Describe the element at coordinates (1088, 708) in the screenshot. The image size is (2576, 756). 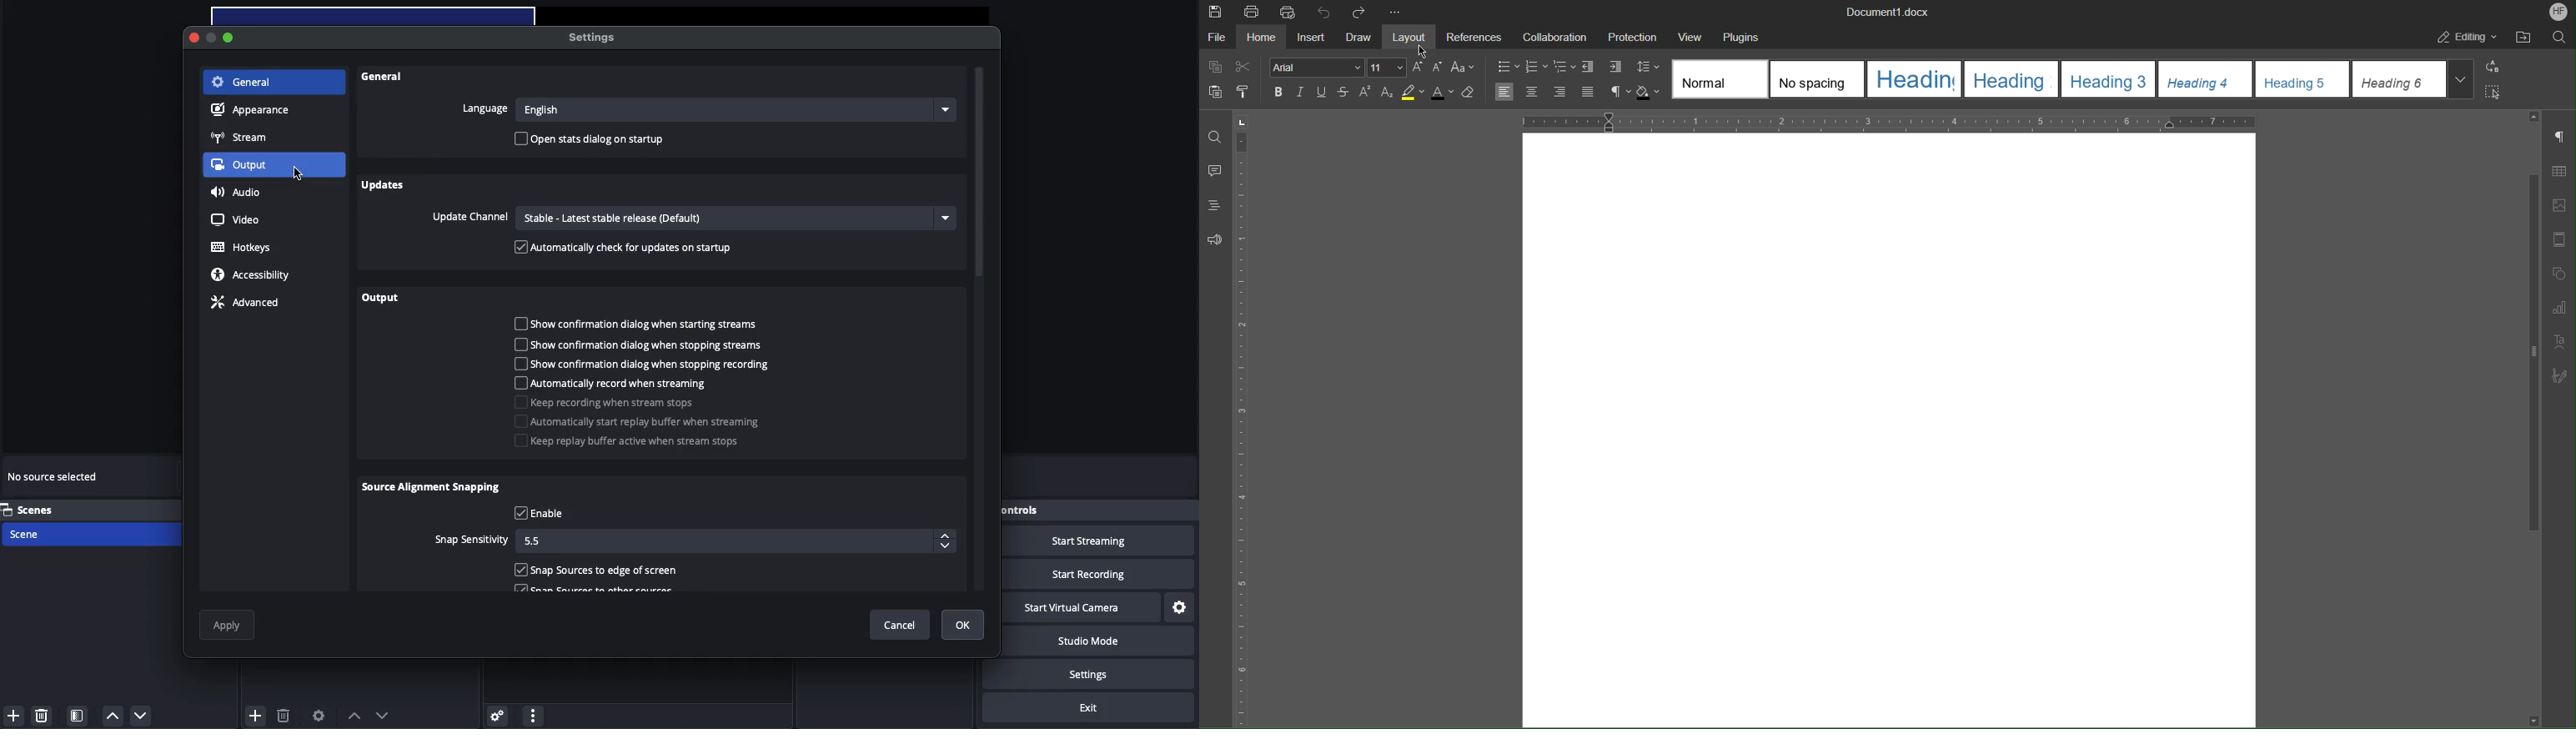
I see `Exit` at that location.